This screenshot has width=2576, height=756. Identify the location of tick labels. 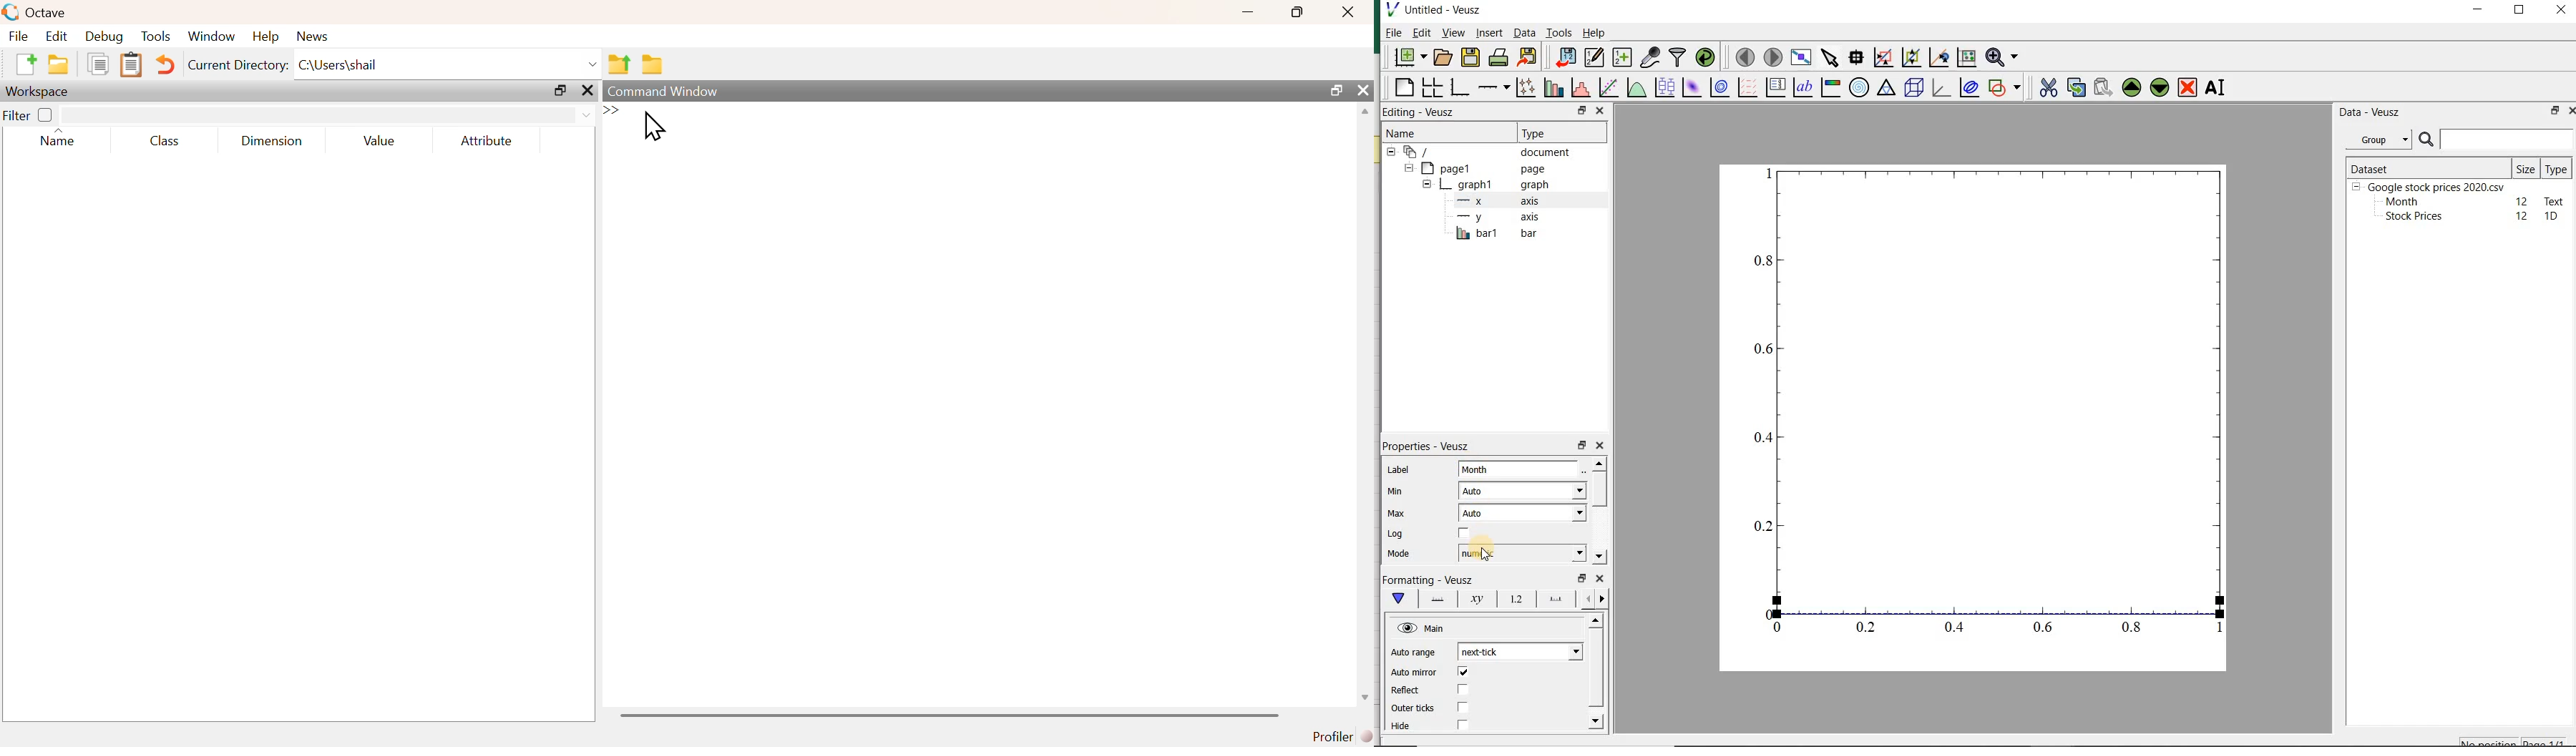
(1515, 599).